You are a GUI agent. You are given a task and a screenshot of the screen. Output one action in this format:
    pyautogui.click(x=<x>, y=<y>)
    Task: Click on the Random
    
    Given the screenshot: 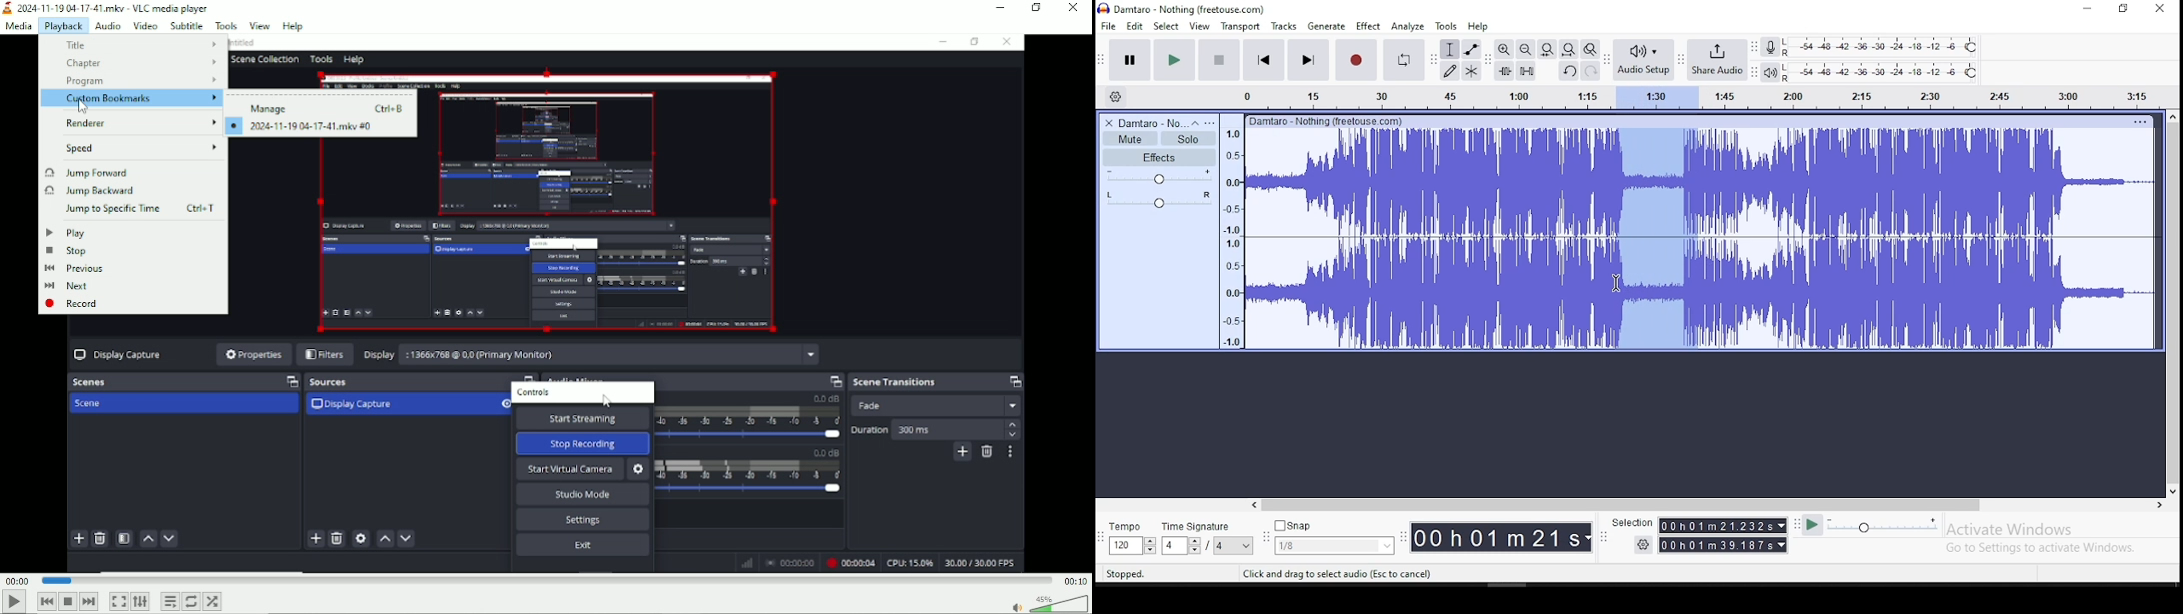 What is the action you would take?
    pyautogui.click(x=212, y=602)
    